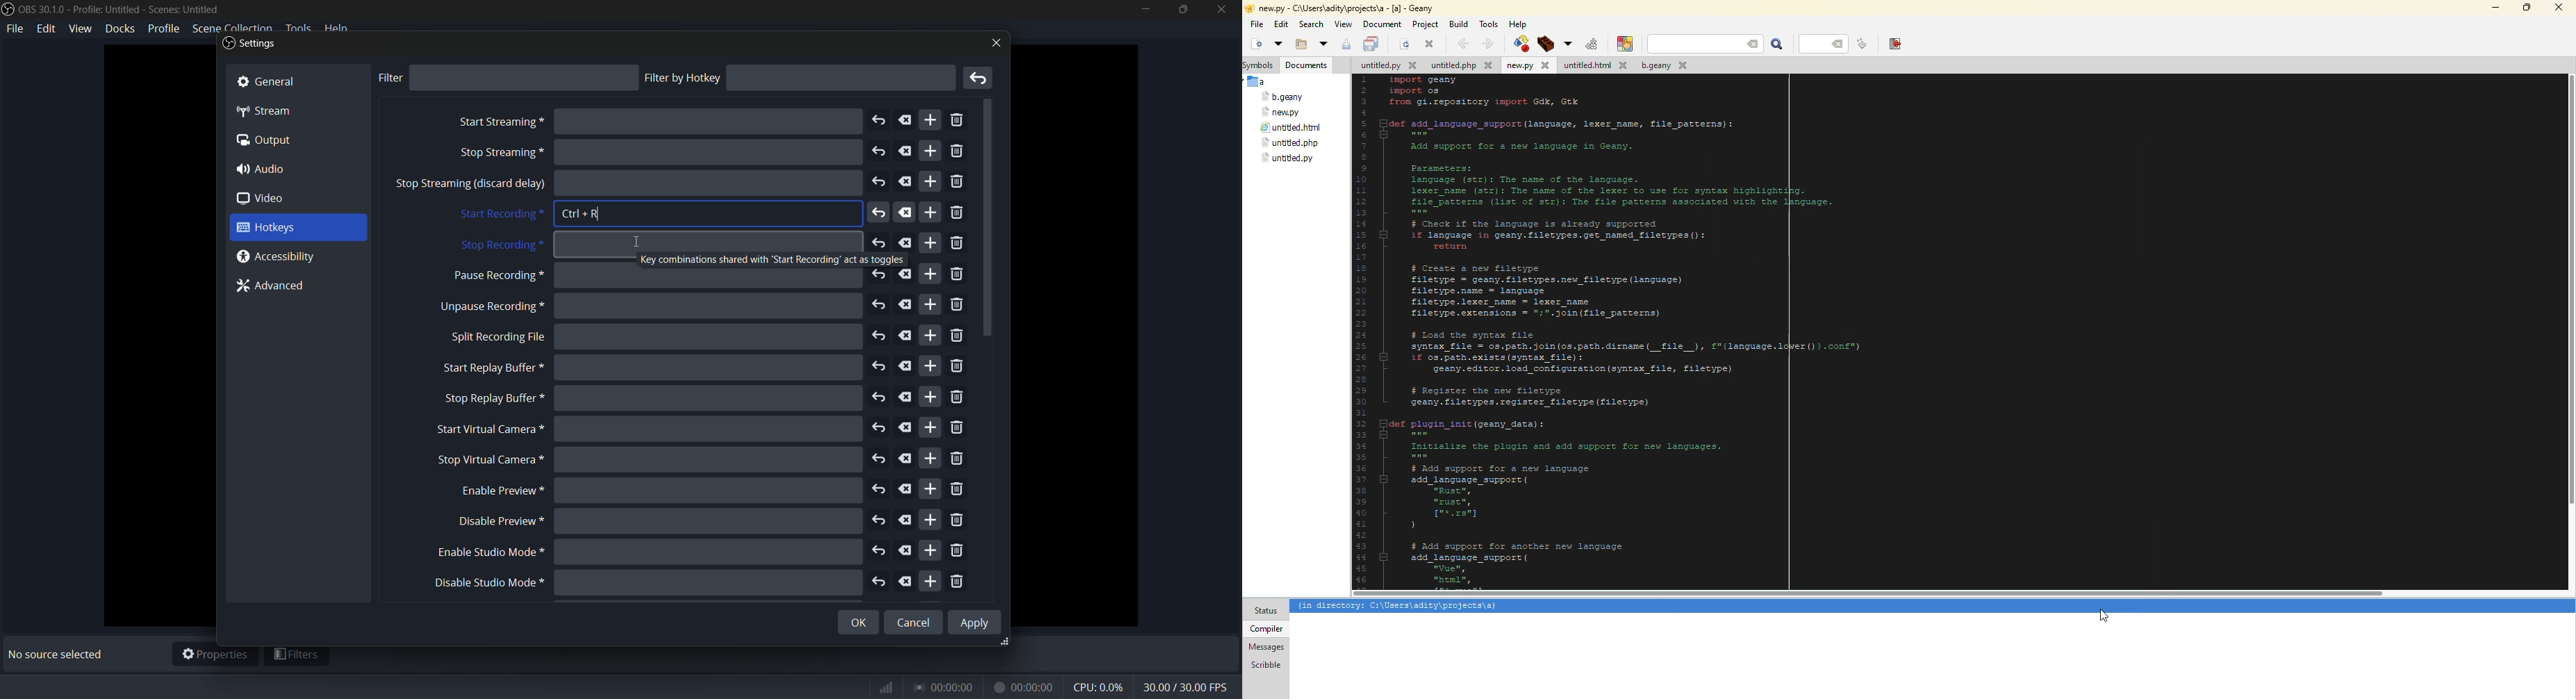 This screenshot has width=2576, height=700. Describe the element at coordinates (267, 142) in the screenshot. I see `(a Output` at that location.